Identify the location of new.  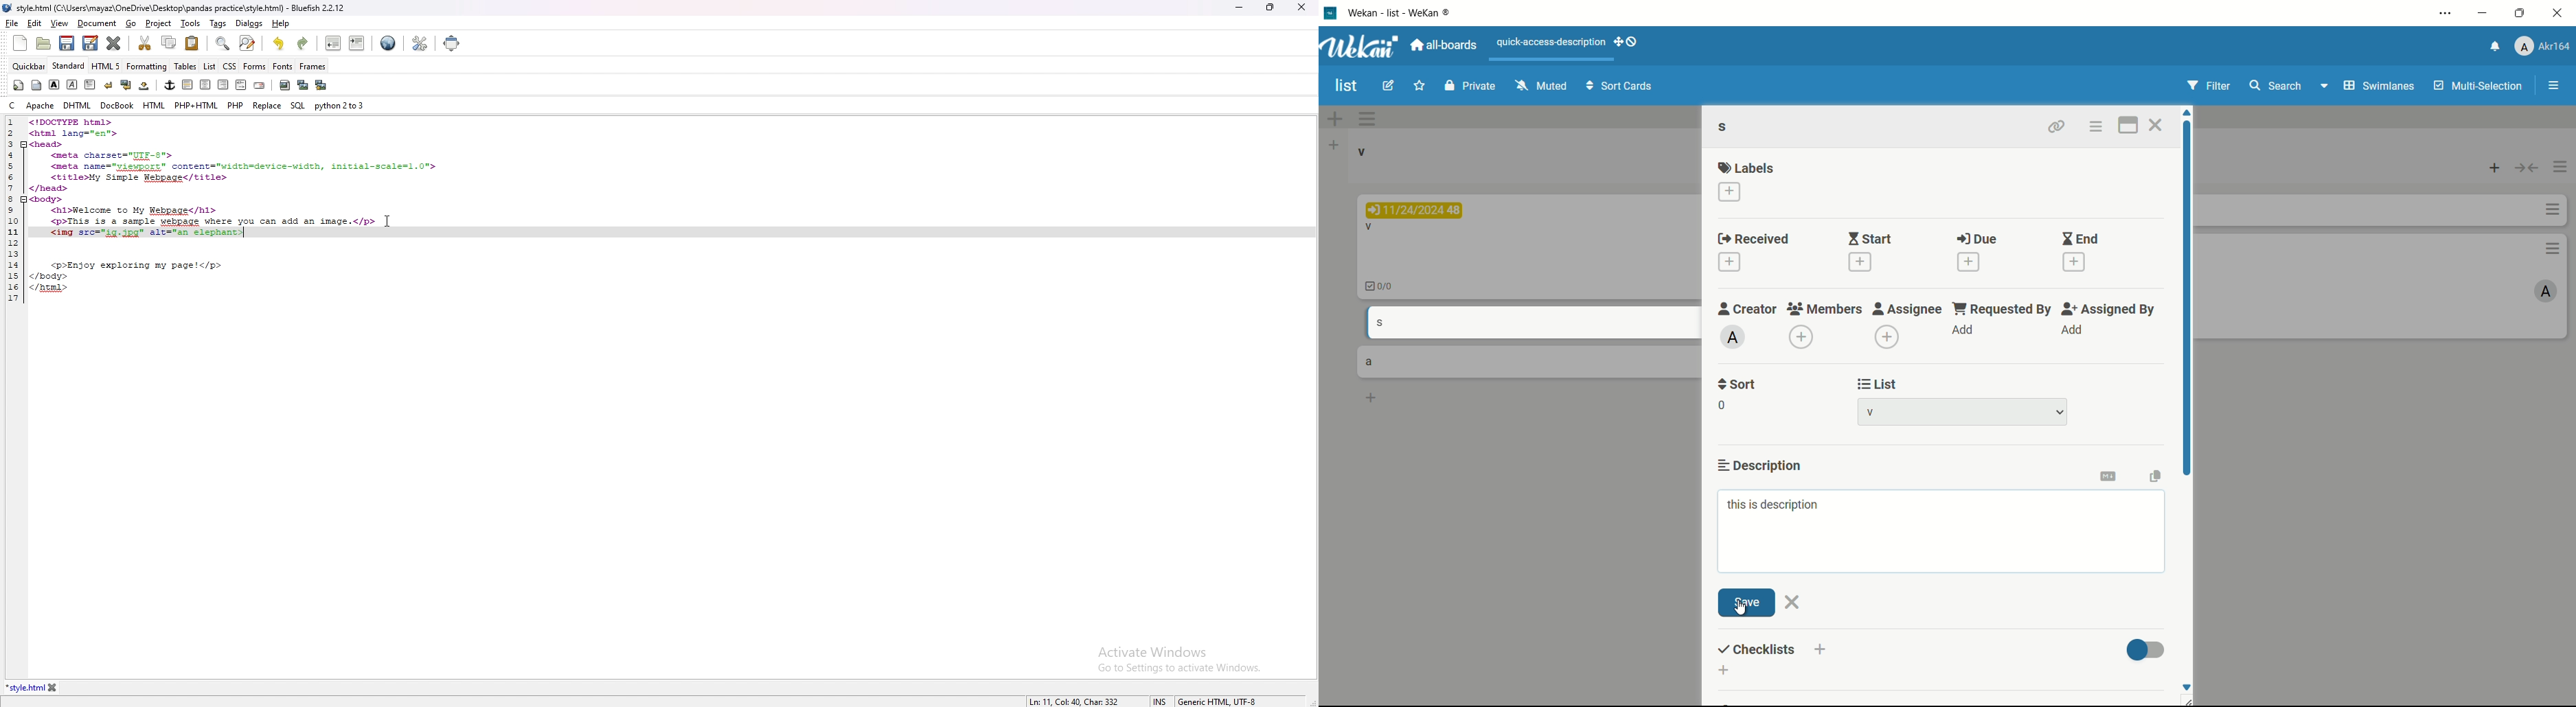
(21, 43).